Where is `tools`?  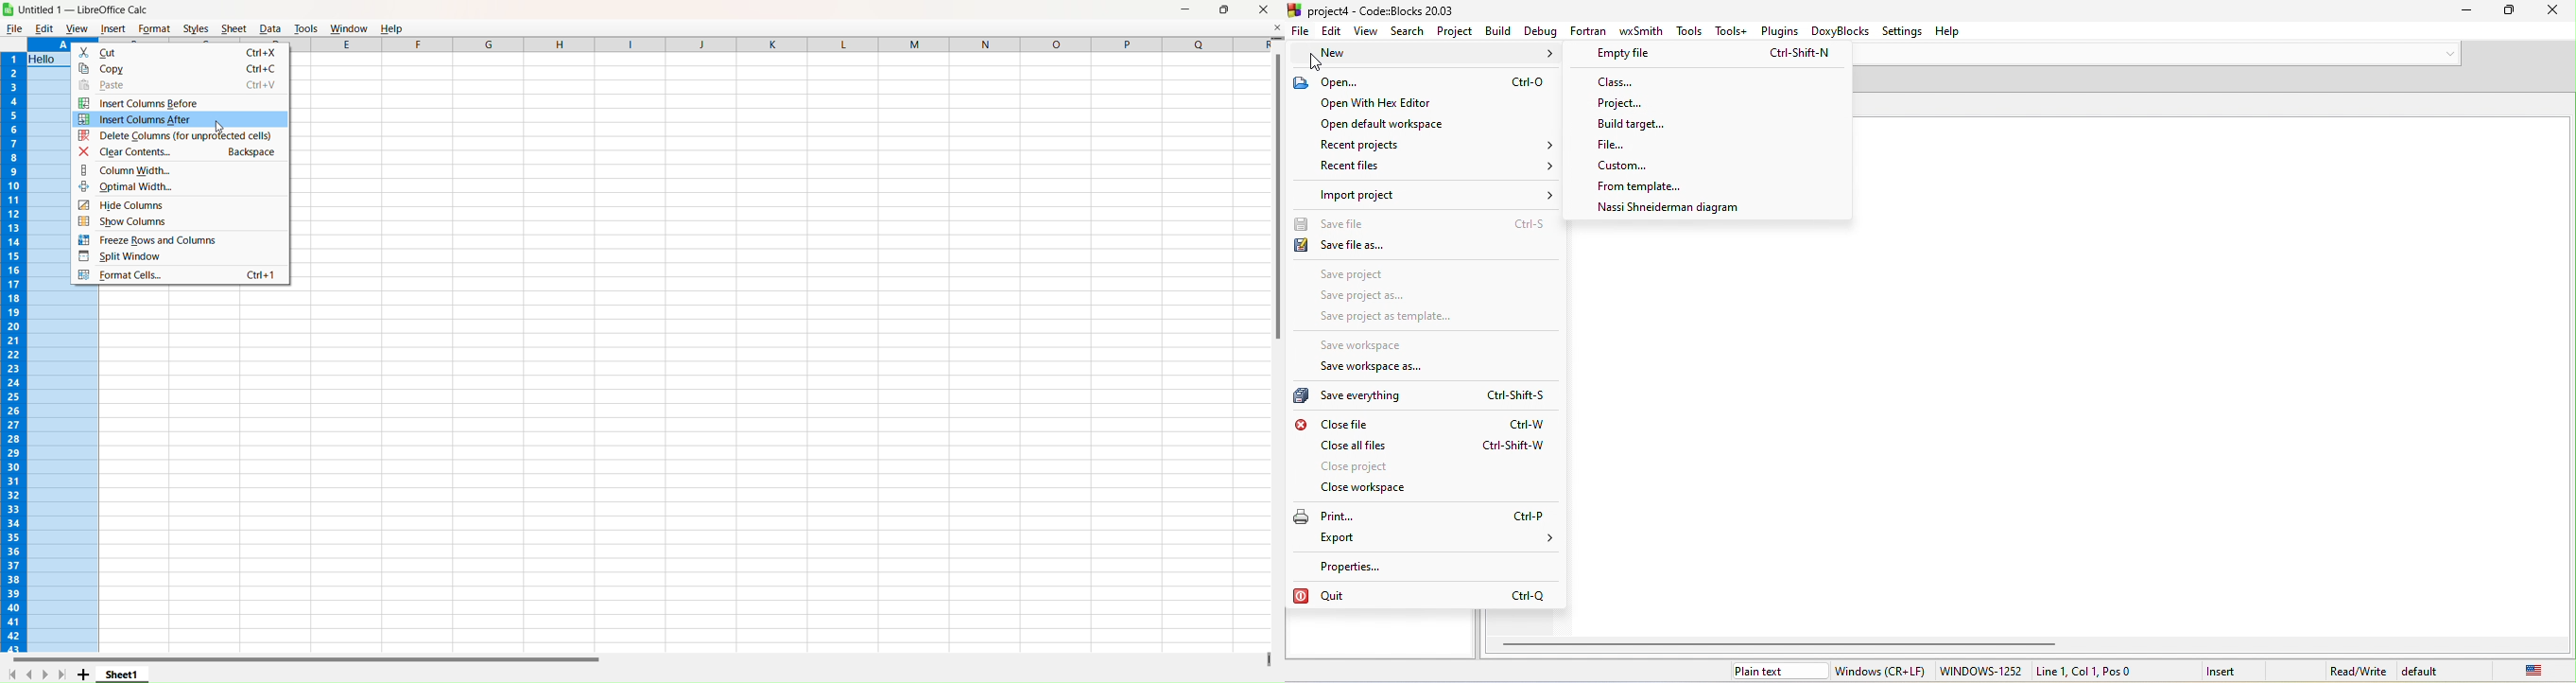 tools is located at coordinates (1691, 31).